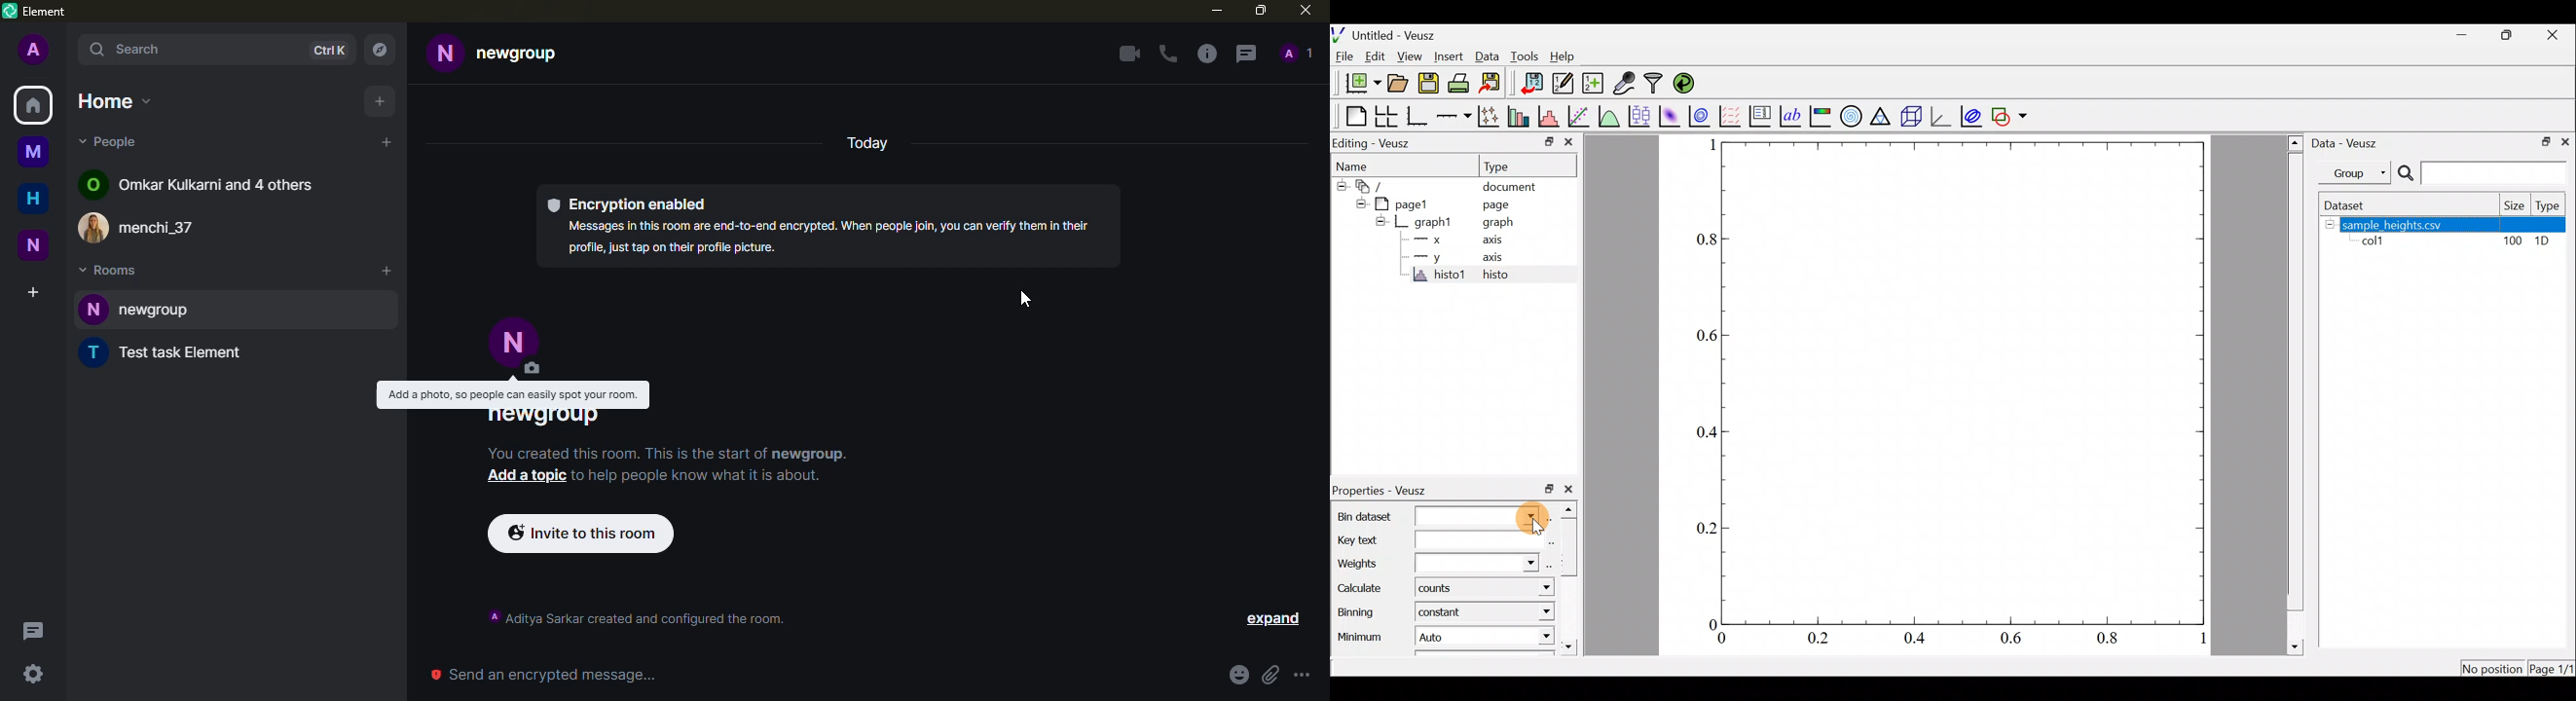  Describe the element at coordinates (1416, 116) in the screenshot. I see `Base graph` at that location.